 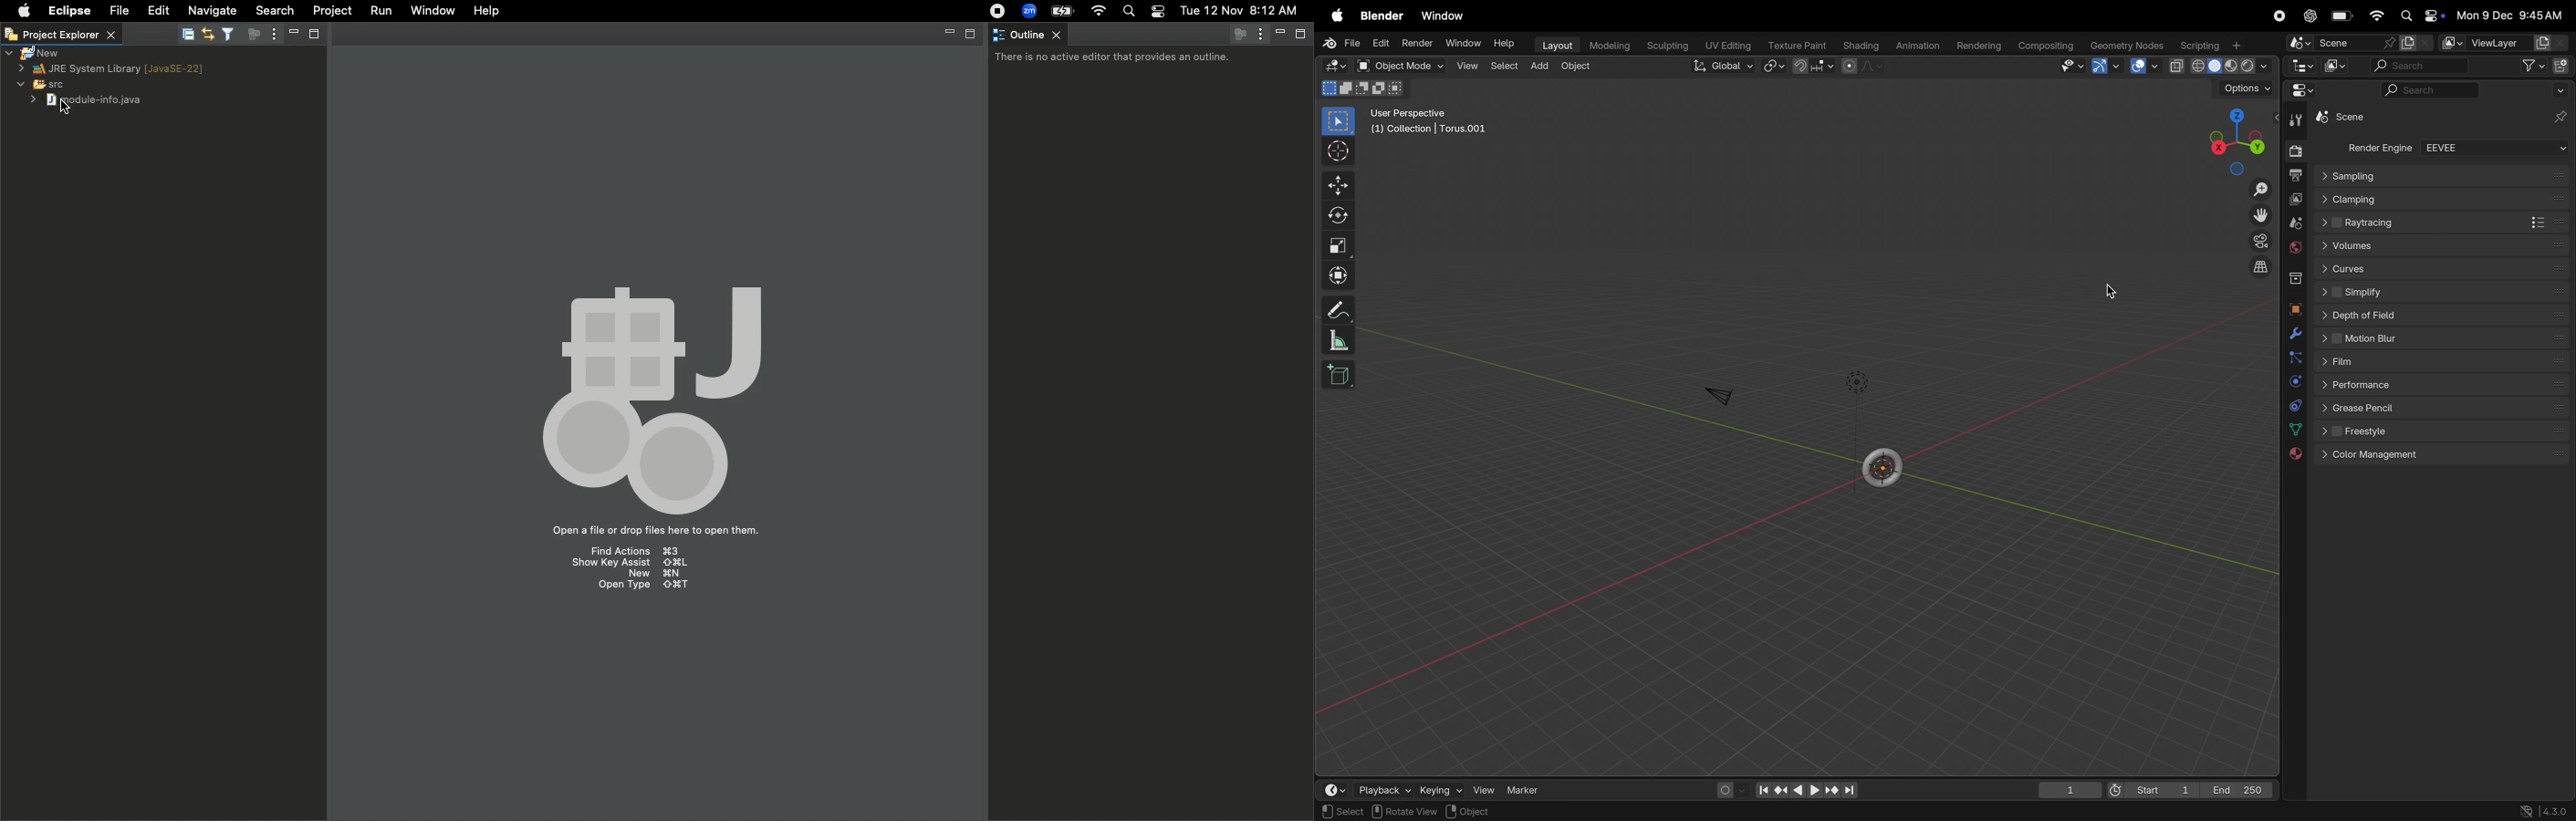 I want to click on grease pencil, so click(x=2446, y=412).